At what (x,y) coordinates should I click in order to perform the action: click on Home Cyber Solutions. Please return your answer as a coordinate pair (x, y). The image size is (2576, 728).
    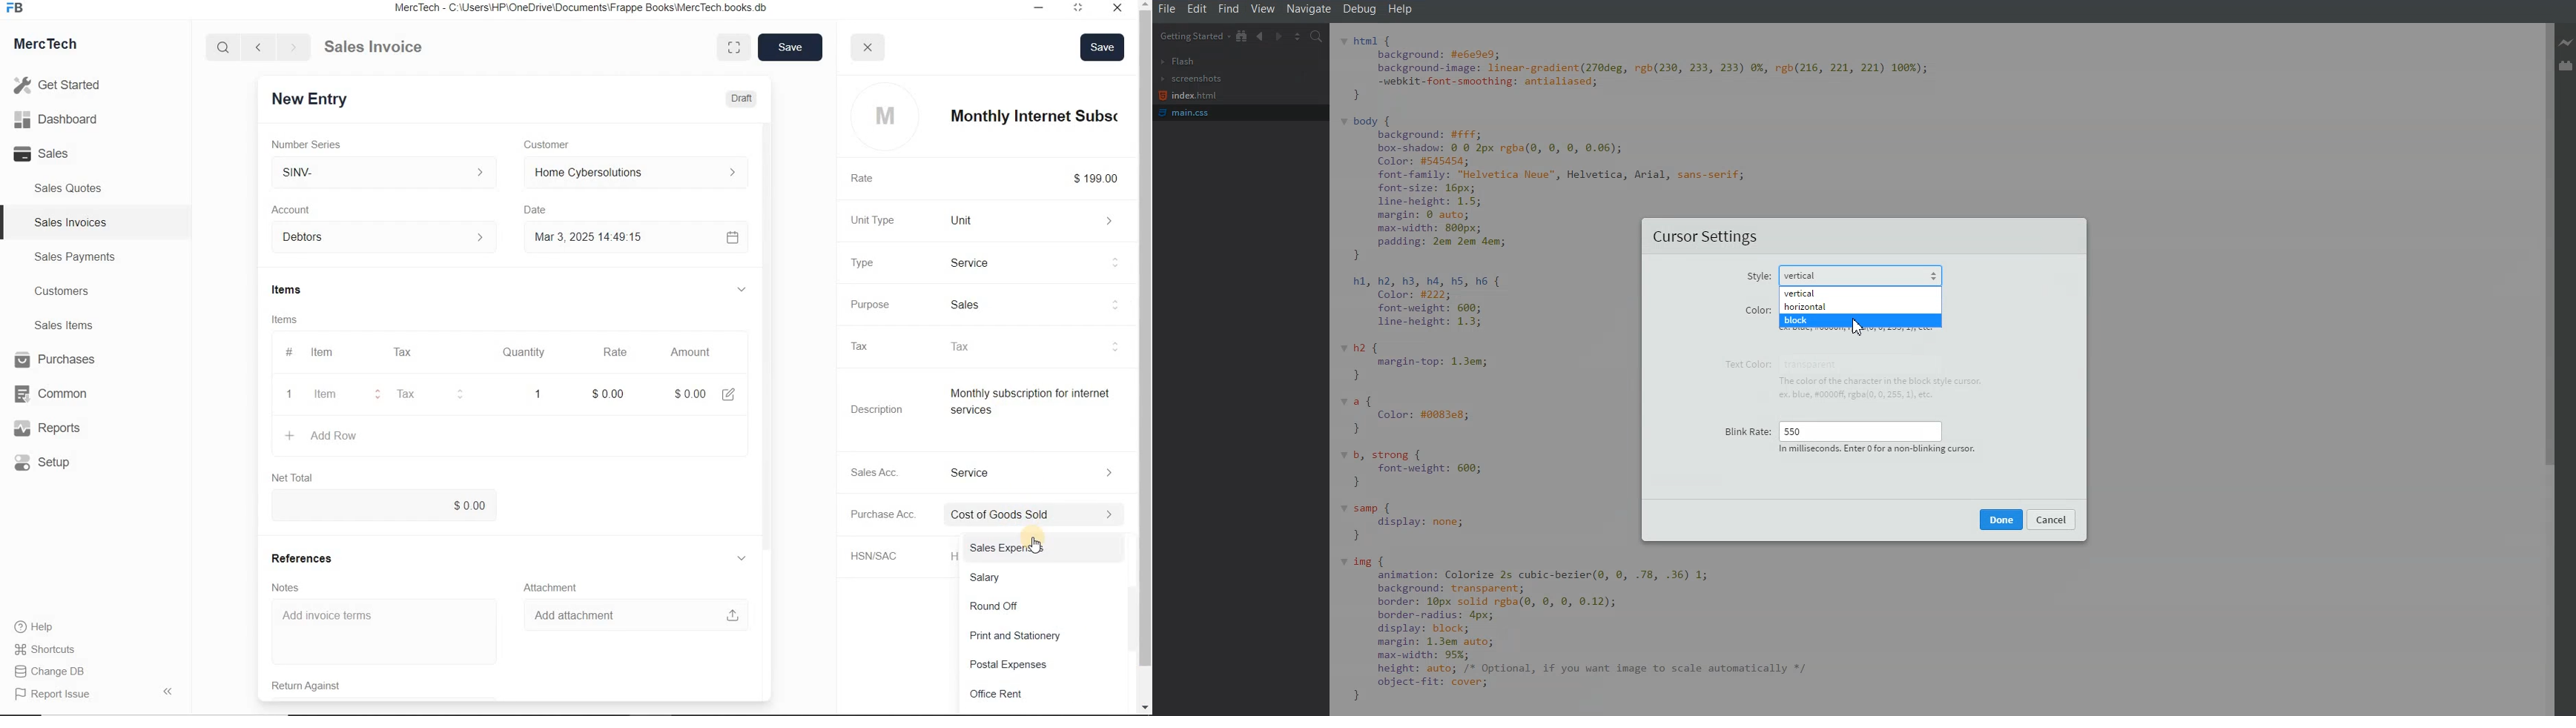
    Looking at the image, I should click on (639, 173).